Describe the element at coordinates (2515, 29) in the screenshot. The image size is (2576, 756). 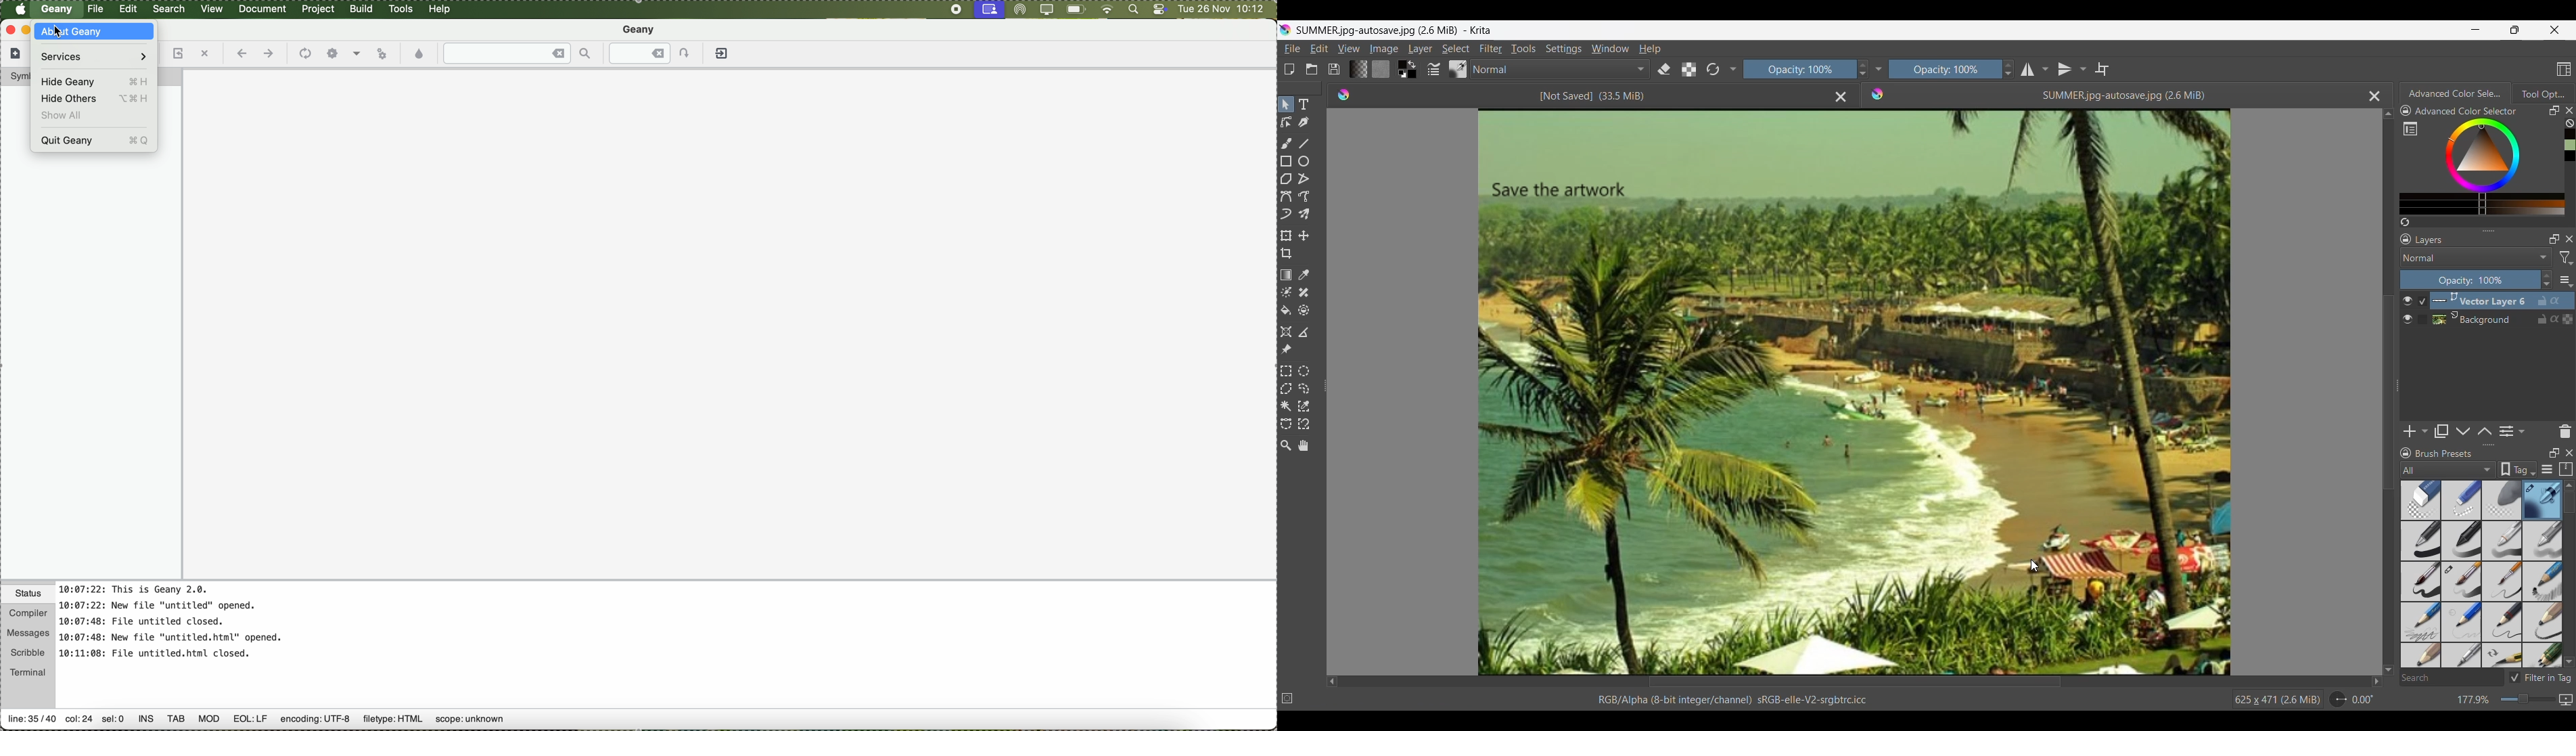
I see `Show interface in a smaller tab` at that location.